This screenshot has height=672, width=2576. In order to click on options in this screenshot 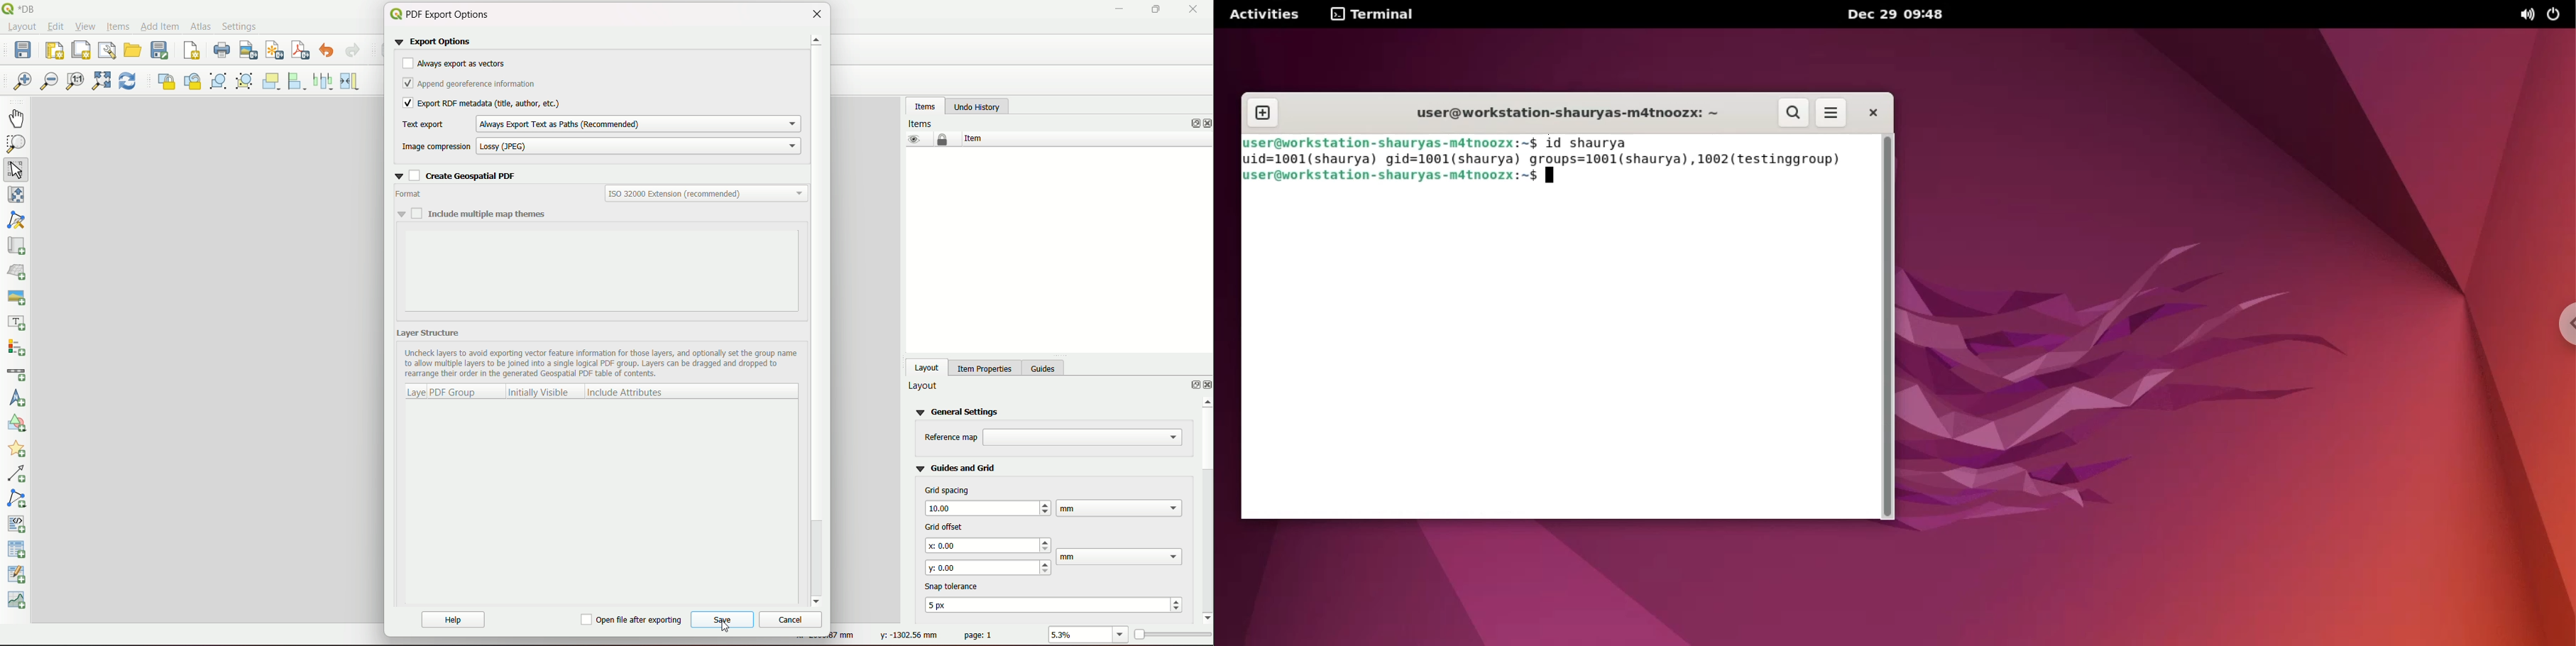, I will do `click(1190, 123)`.